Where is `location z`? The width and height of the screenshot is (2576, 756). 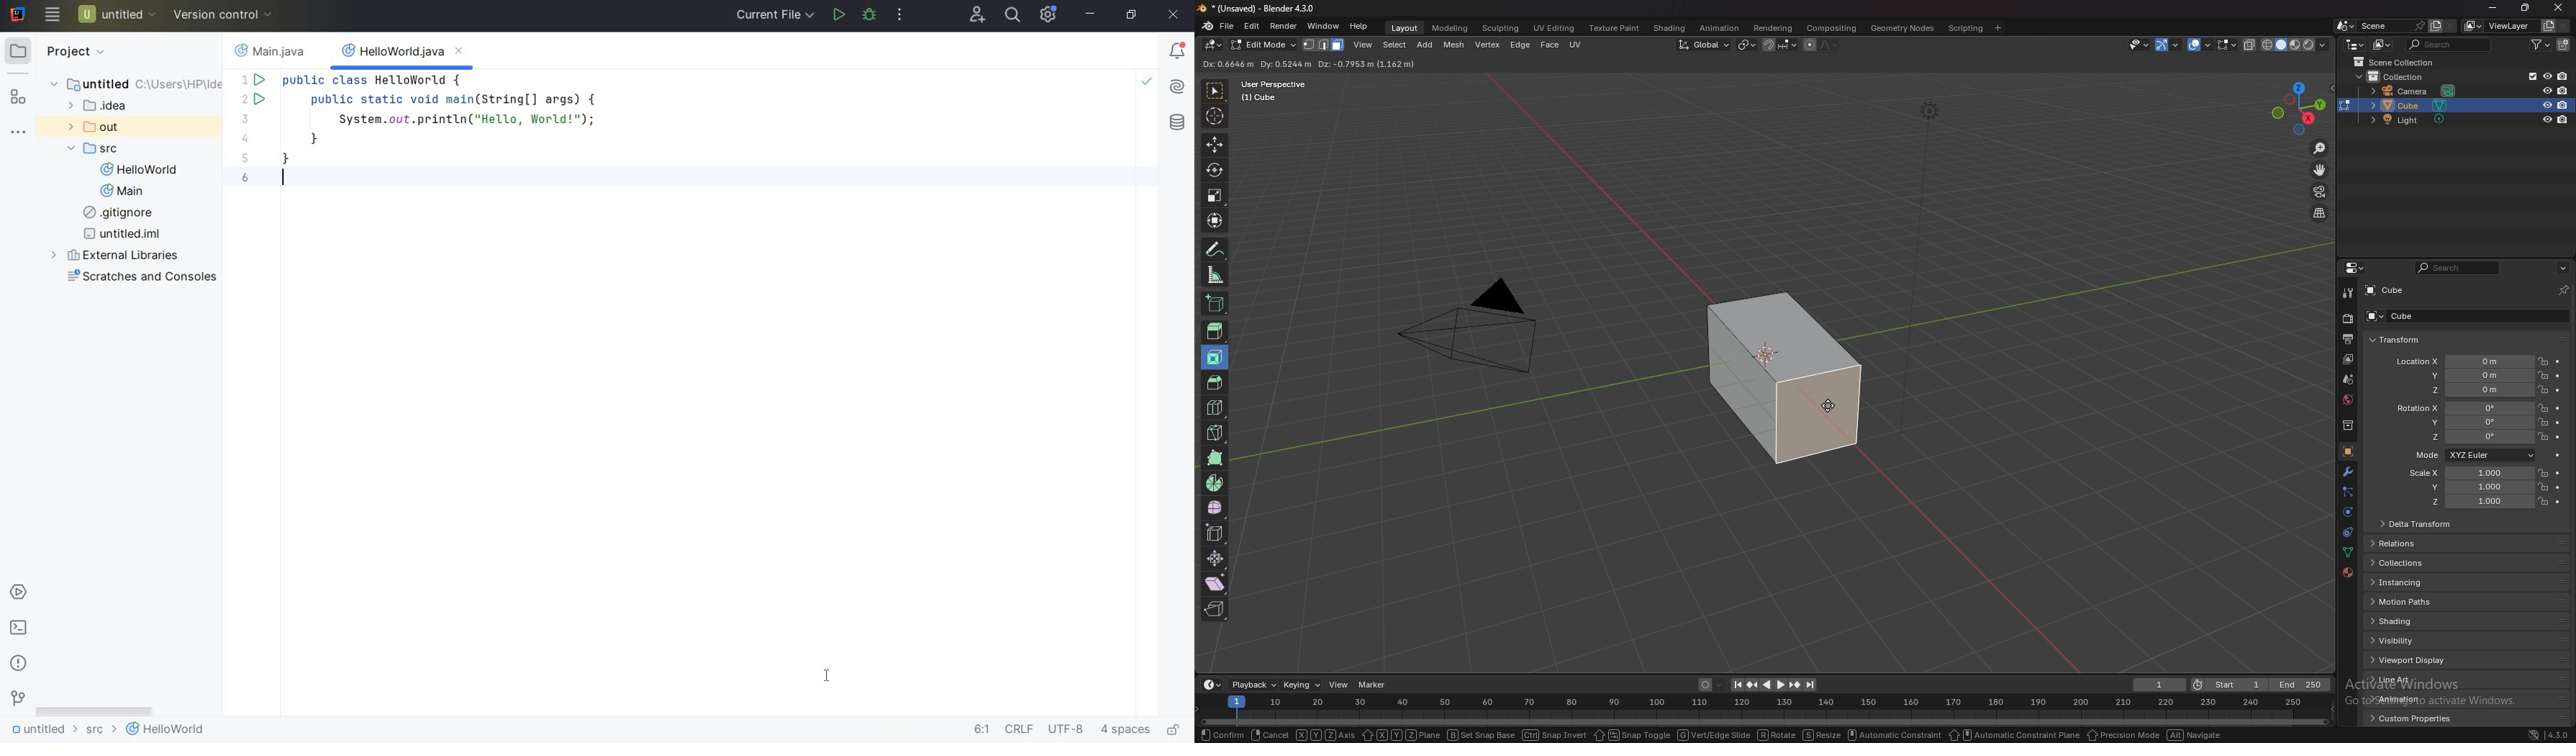
location z is located at coordinates (2464, 389).